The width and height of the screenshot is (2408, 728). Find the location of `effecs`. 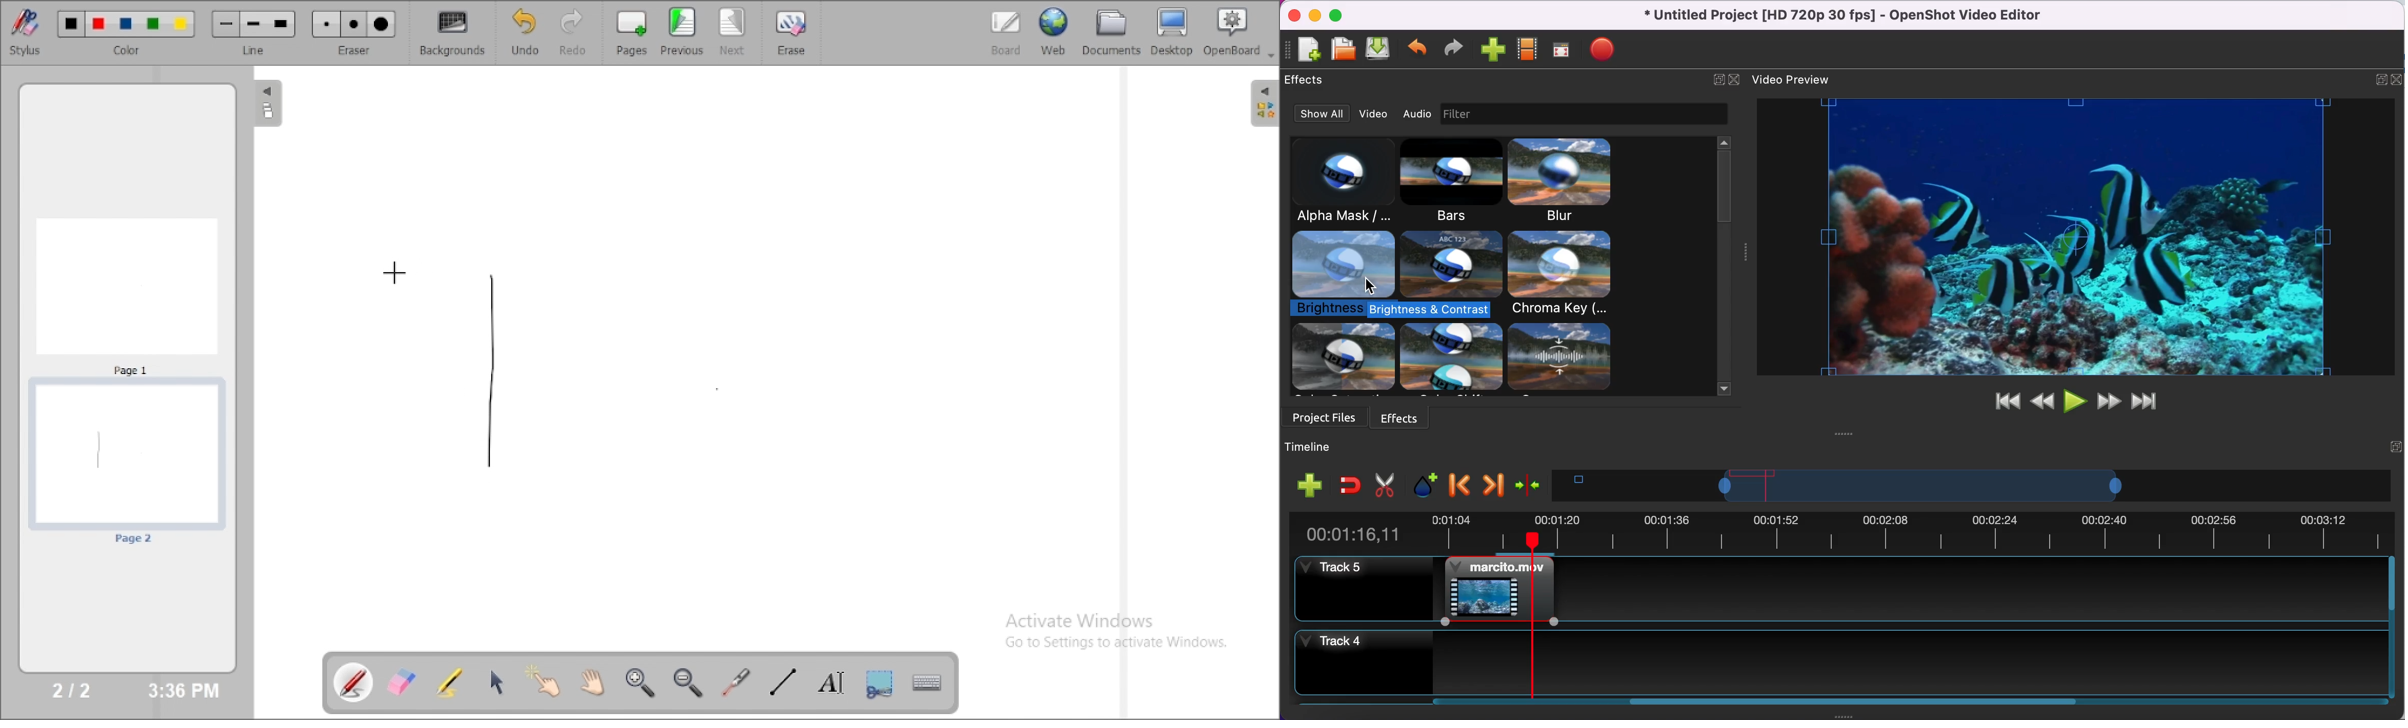

effecs is located at coordinates (1308, 80).